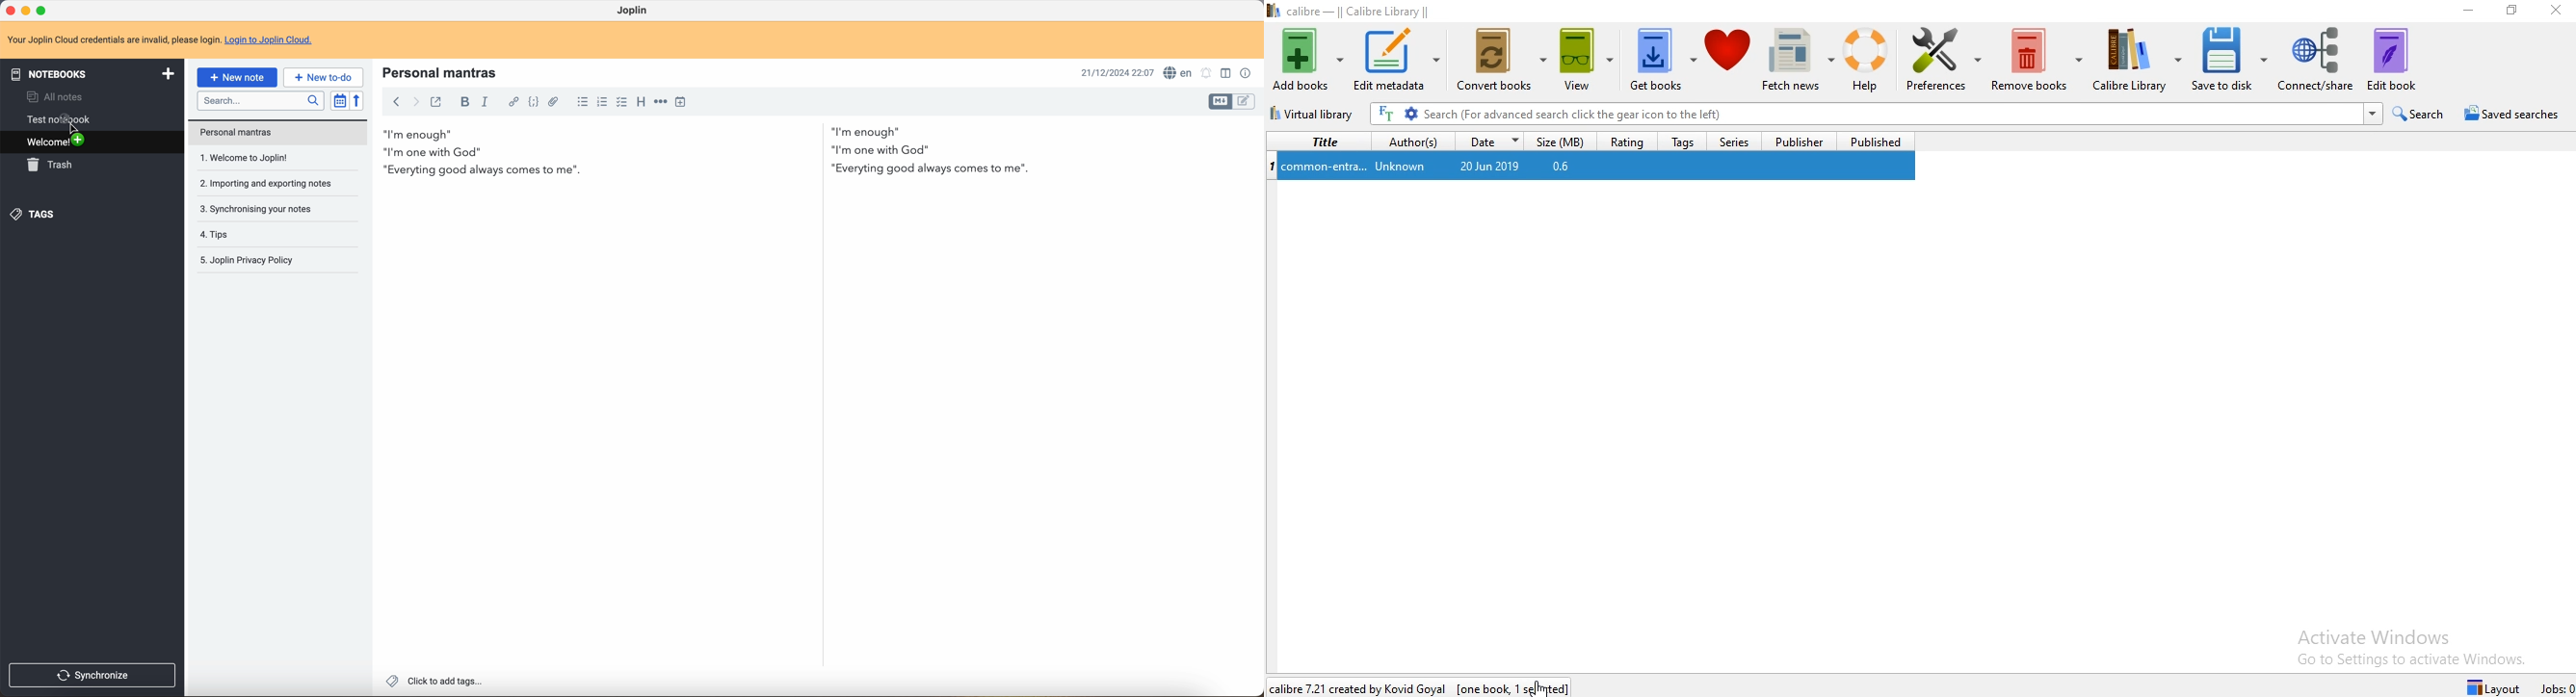 The height and width of the screenshot is (700, 2576). Describe the element at coordinates (1321, 141) in the screenshot. I see `Title` at that location.